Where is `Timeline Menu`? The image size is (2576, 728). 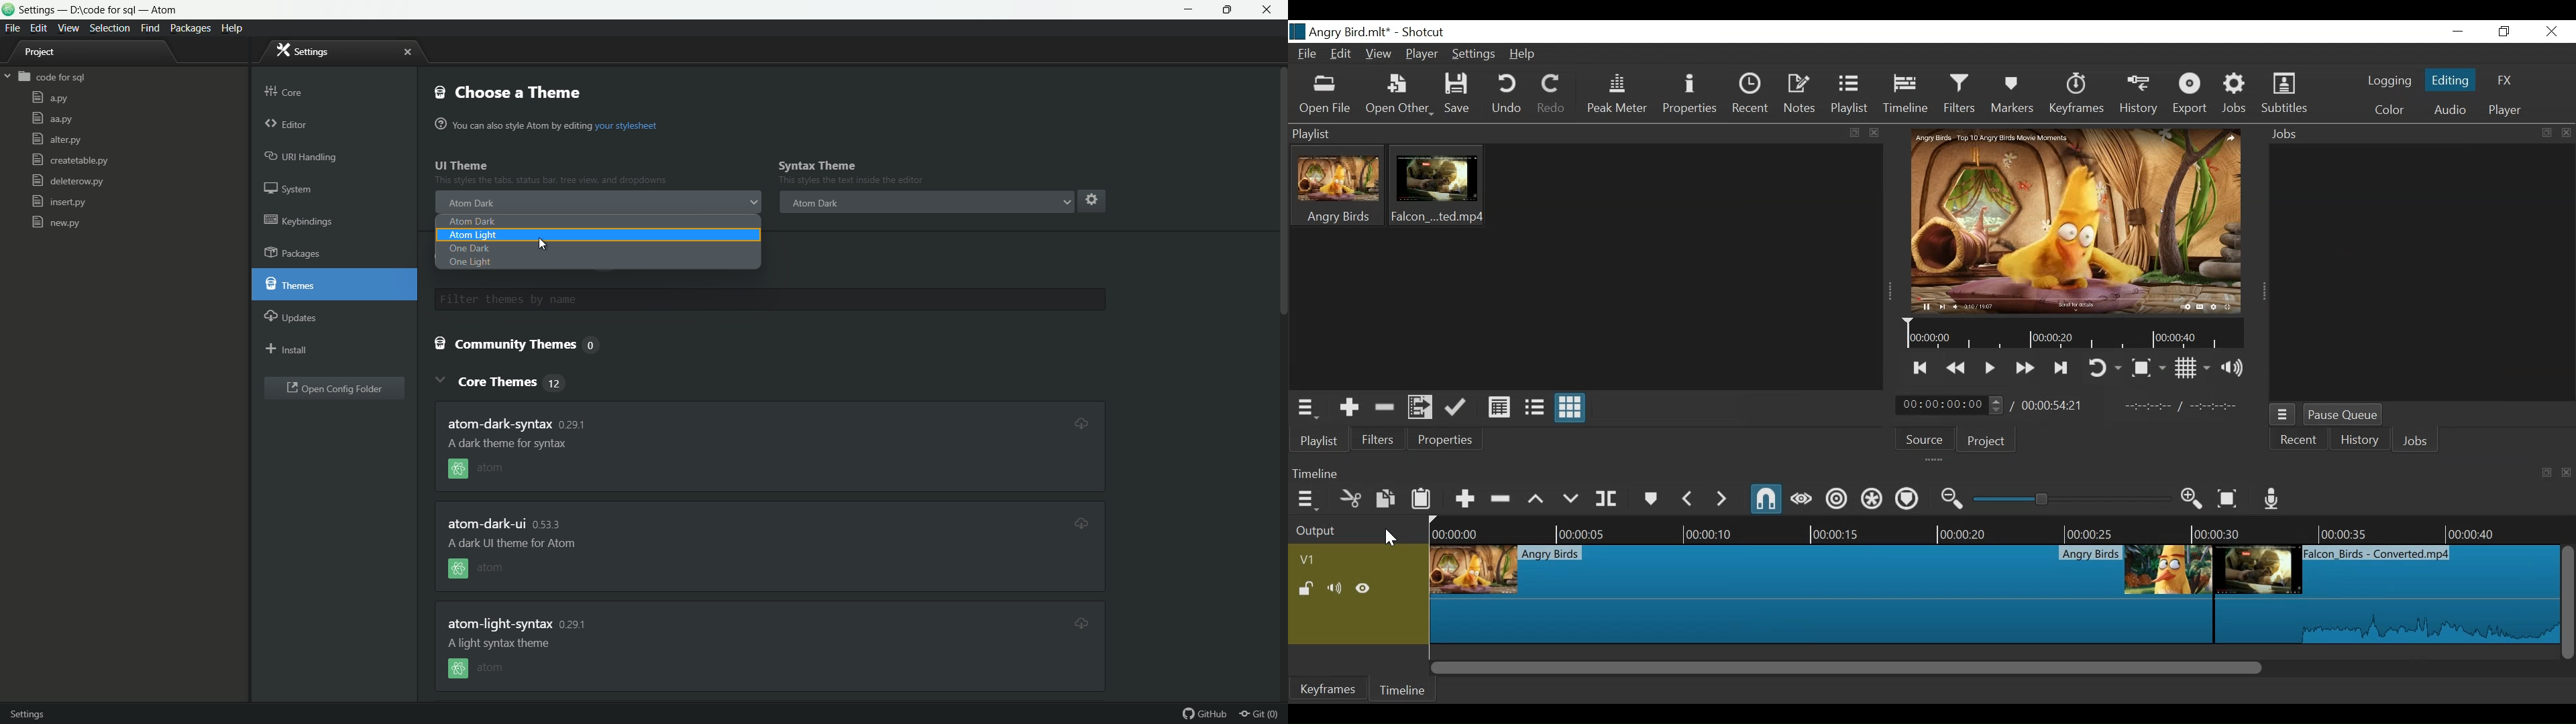
Timeline Menu is located at coordinates (1307, 499).